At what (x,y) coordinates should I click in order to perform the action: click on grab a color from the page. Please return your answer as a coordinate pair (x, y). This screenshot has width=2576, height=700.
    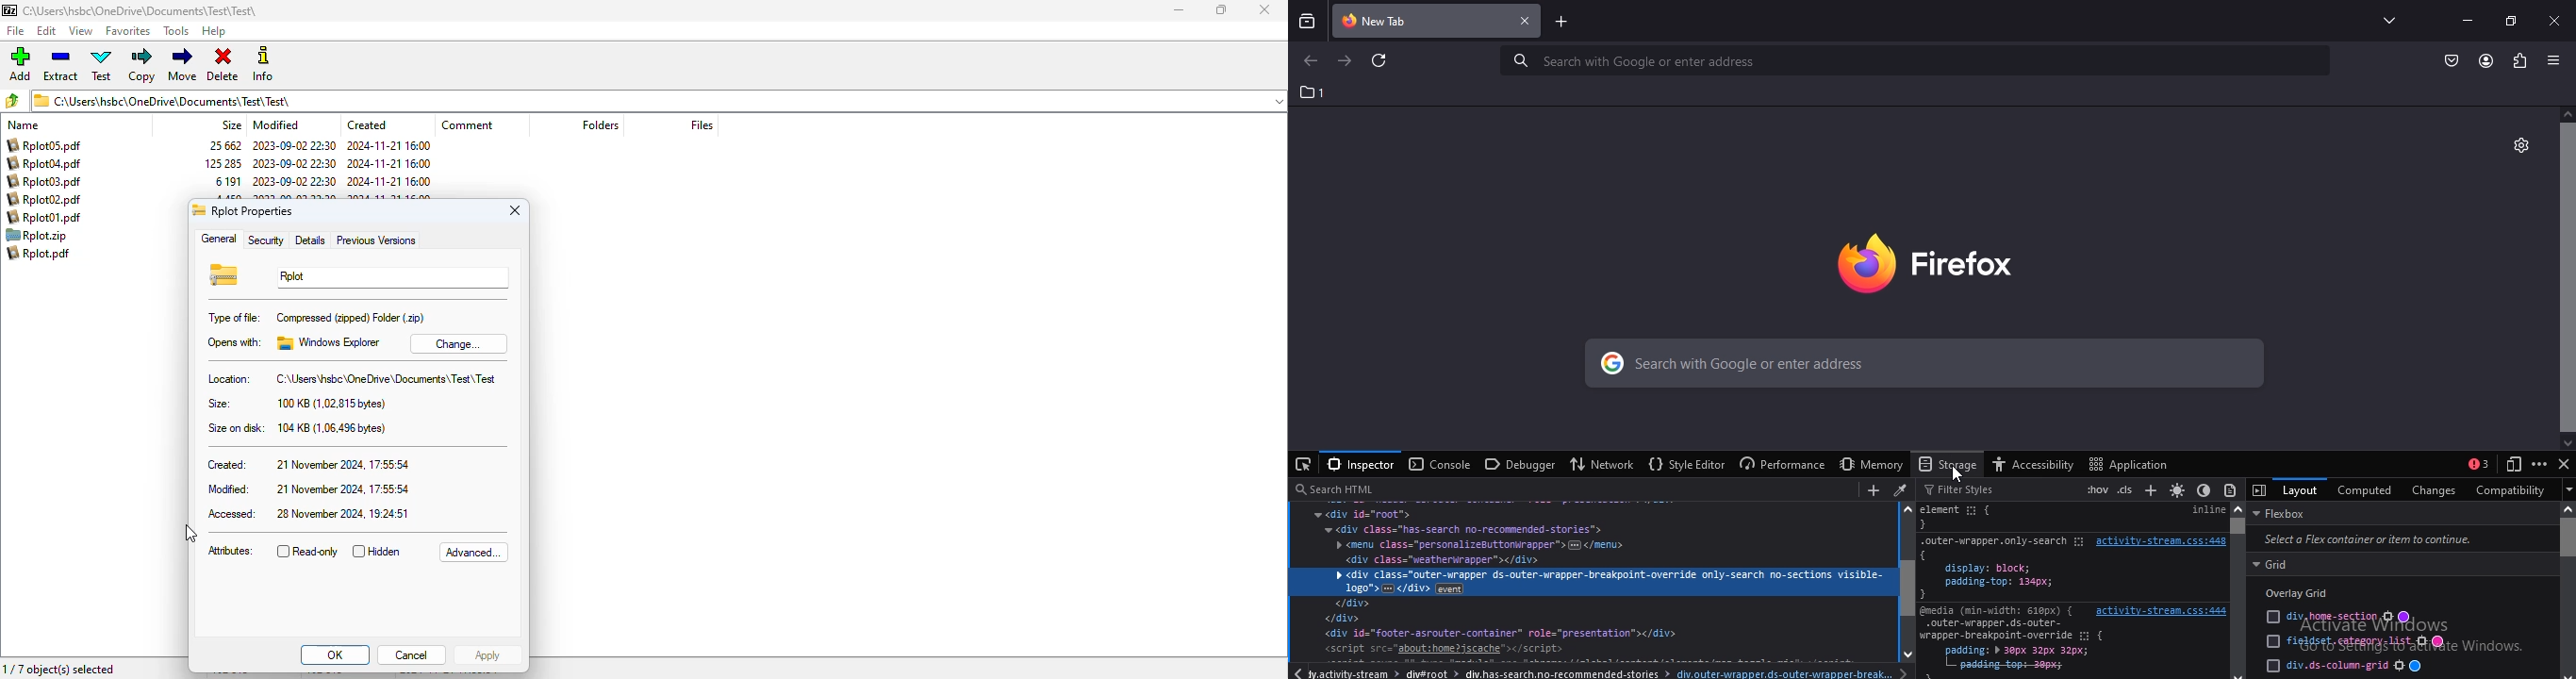
    Looking at the image, I should click on (1902, 489).